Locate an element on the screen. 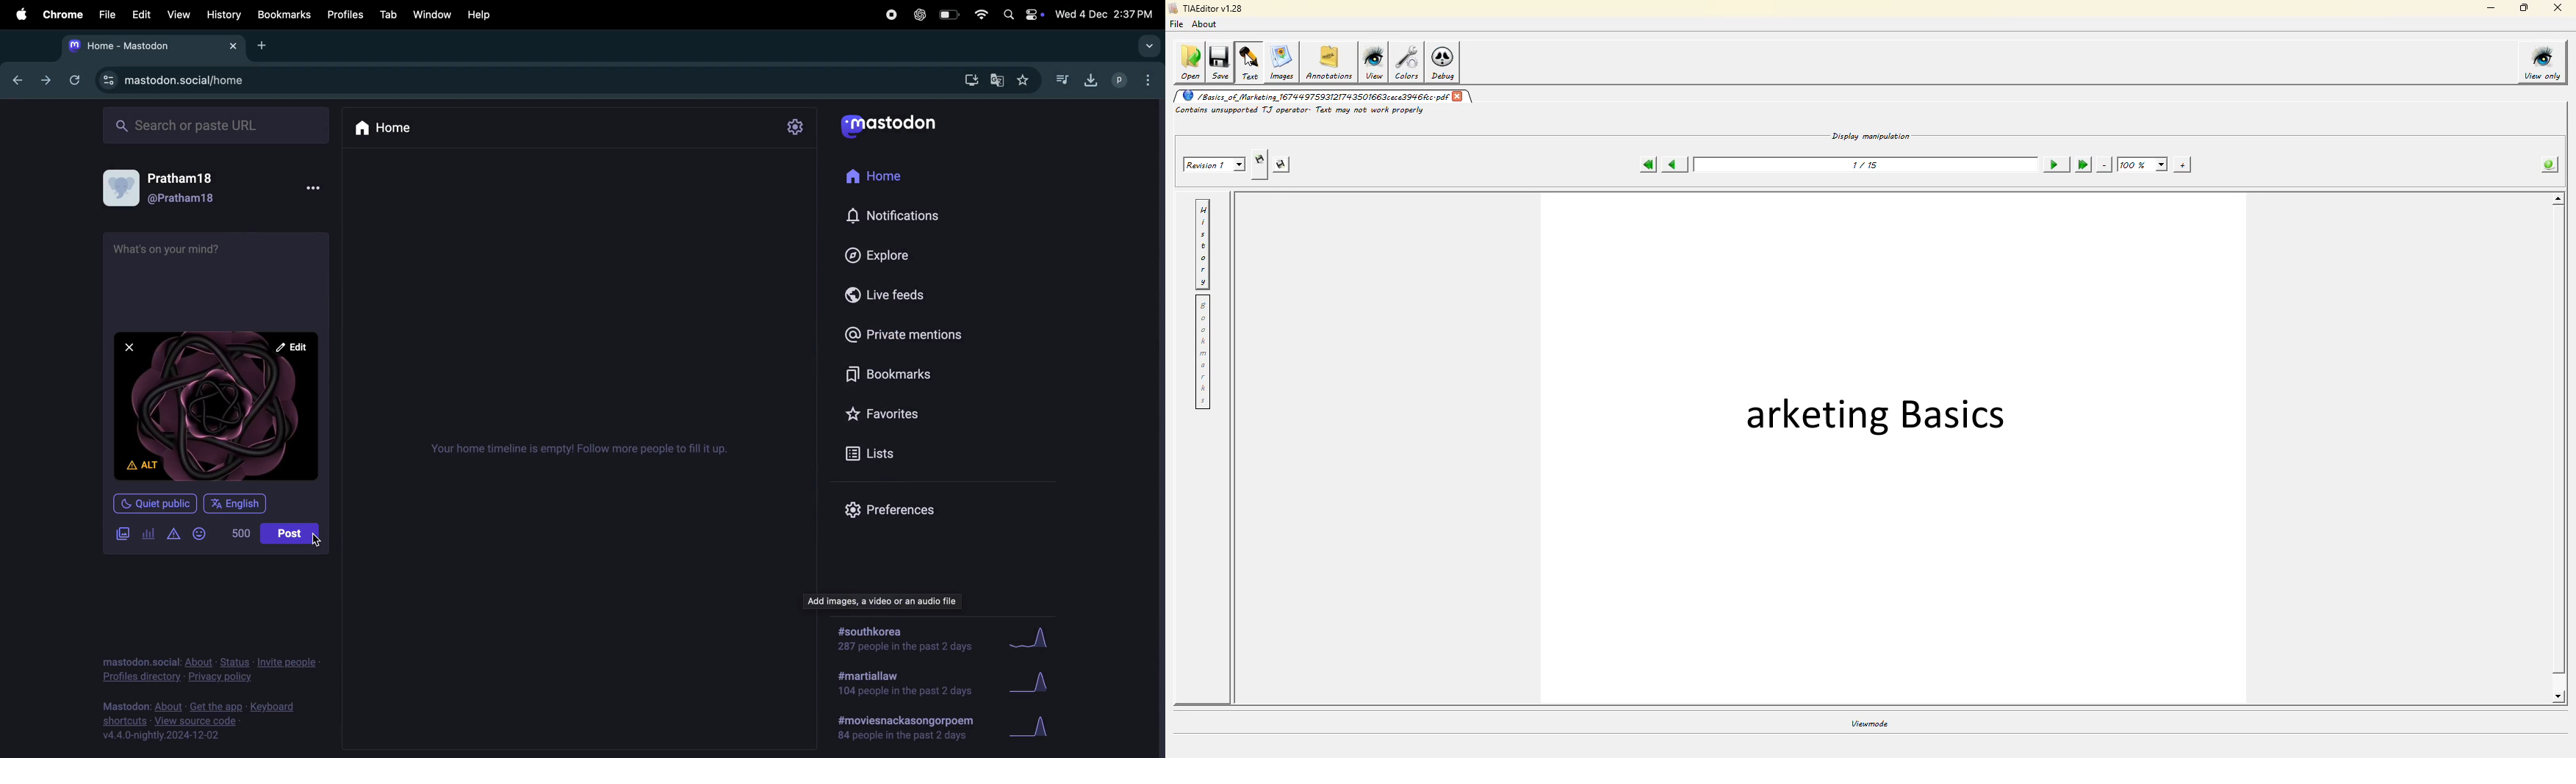 The image size is (2576, 784). alerts is located at coordinates (173, 536).